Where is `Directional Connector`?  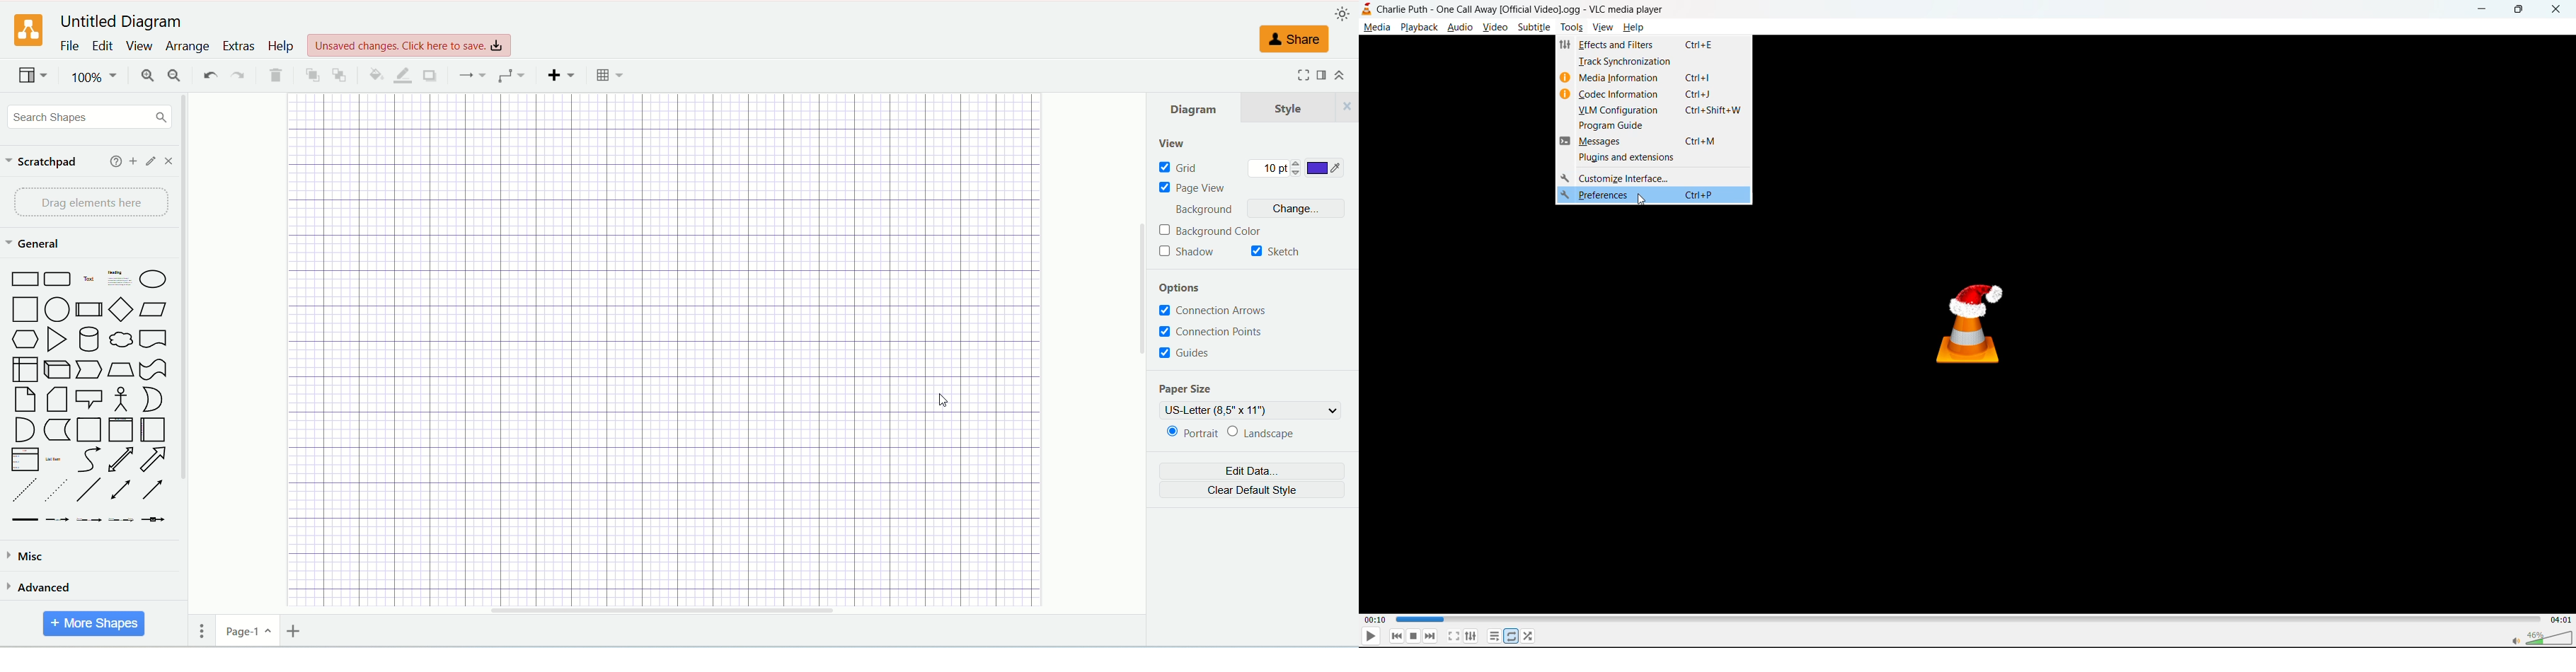 Directional Connector is located at coordinates (156, 492).